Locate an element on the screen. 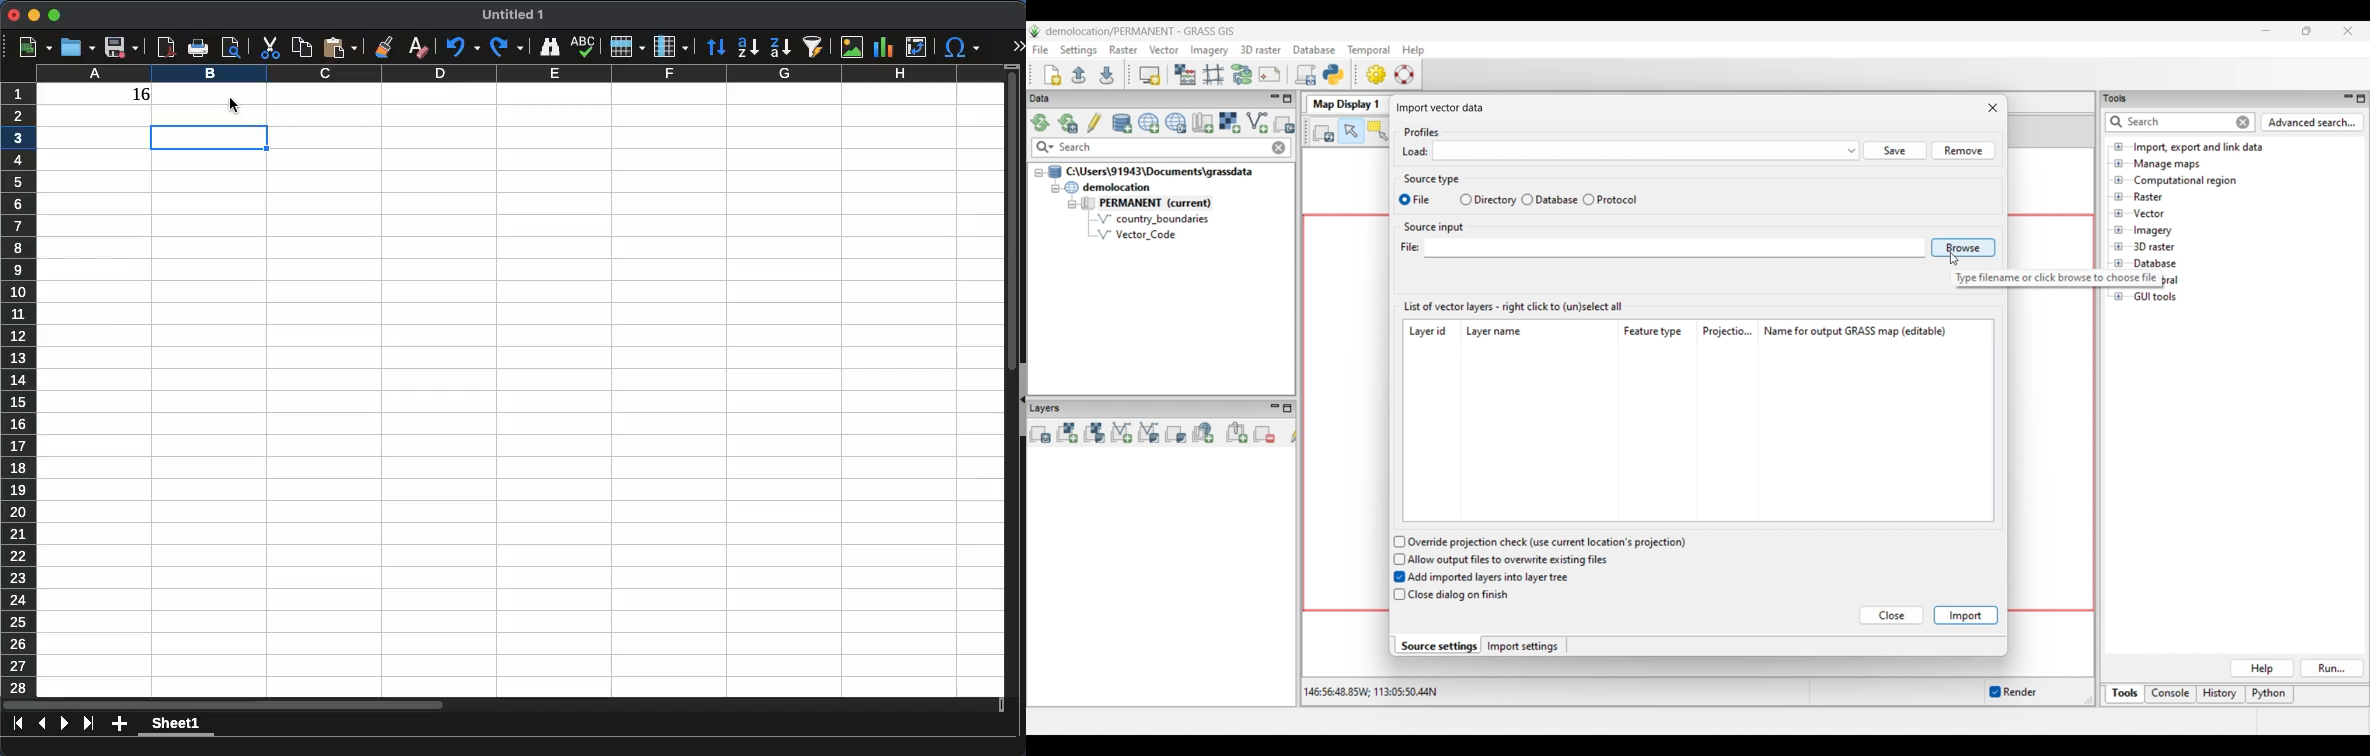 This screenshot has height=756, width=2380. special characters is located at coordinates (961, 48).